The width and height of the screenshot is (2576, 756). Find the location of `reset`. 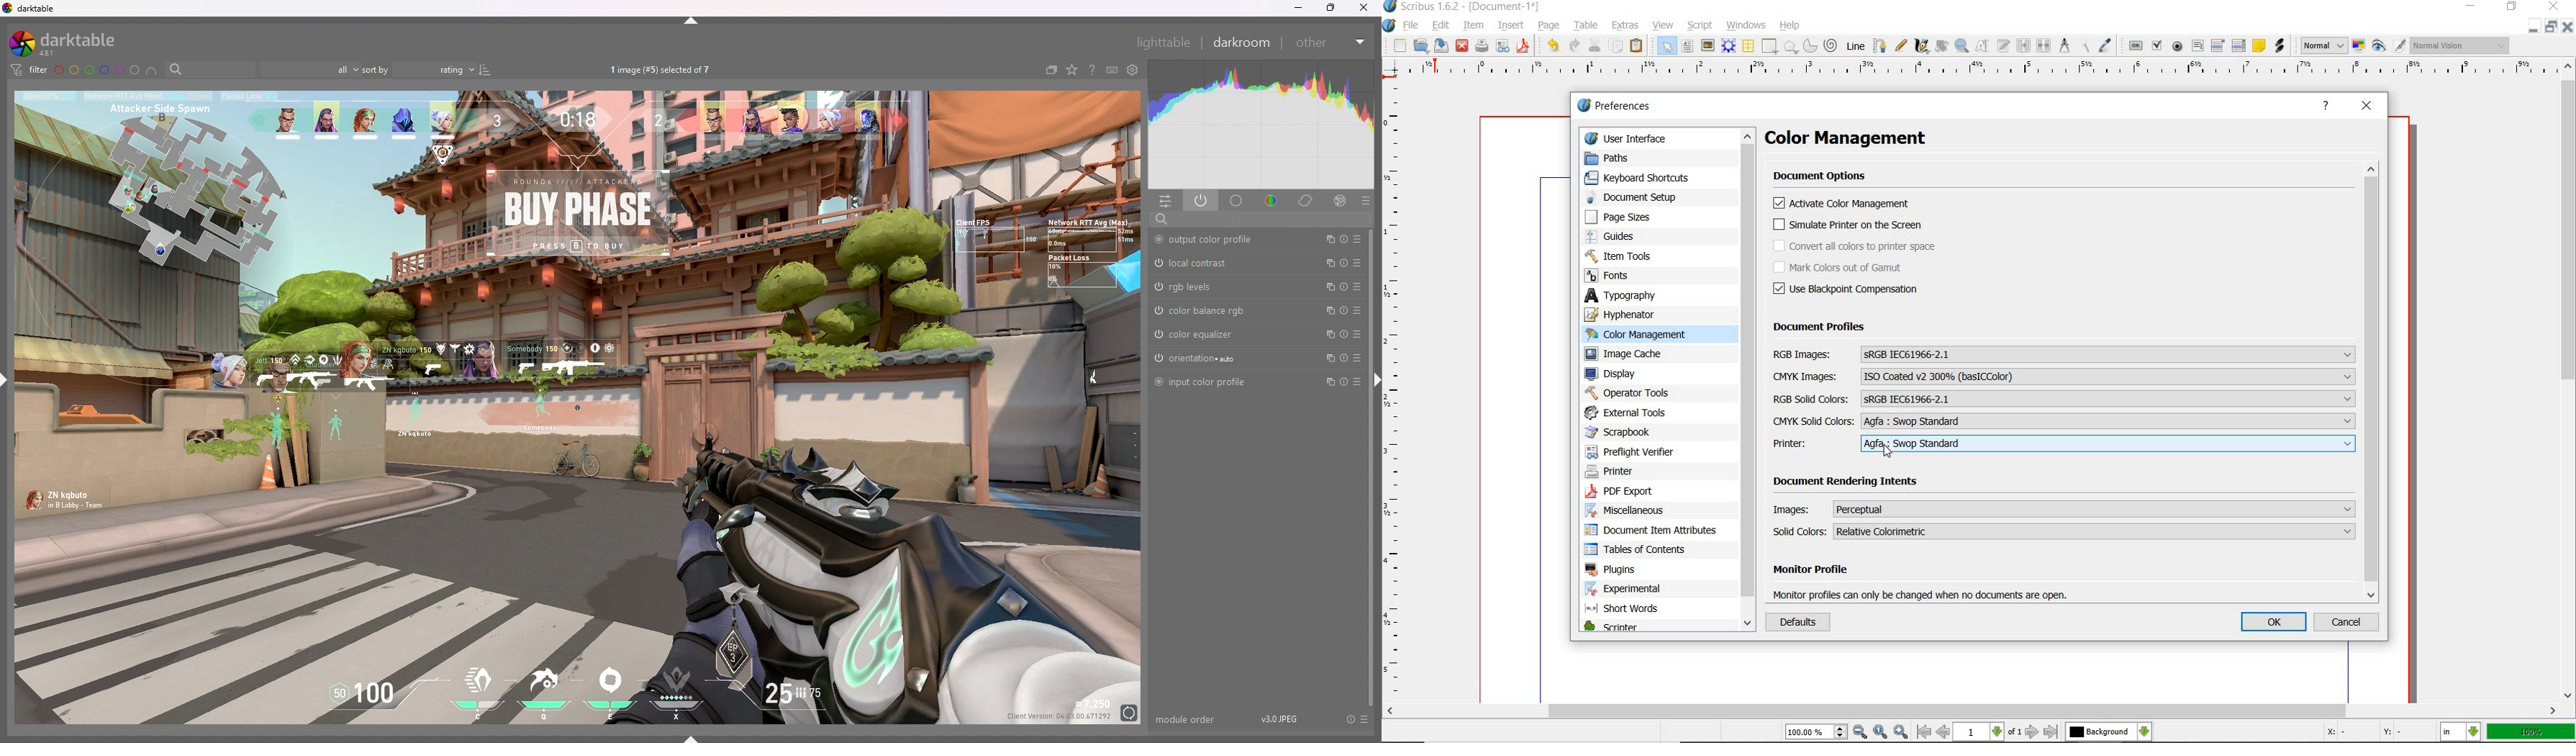

reset is located at coordinates (1346, 287).